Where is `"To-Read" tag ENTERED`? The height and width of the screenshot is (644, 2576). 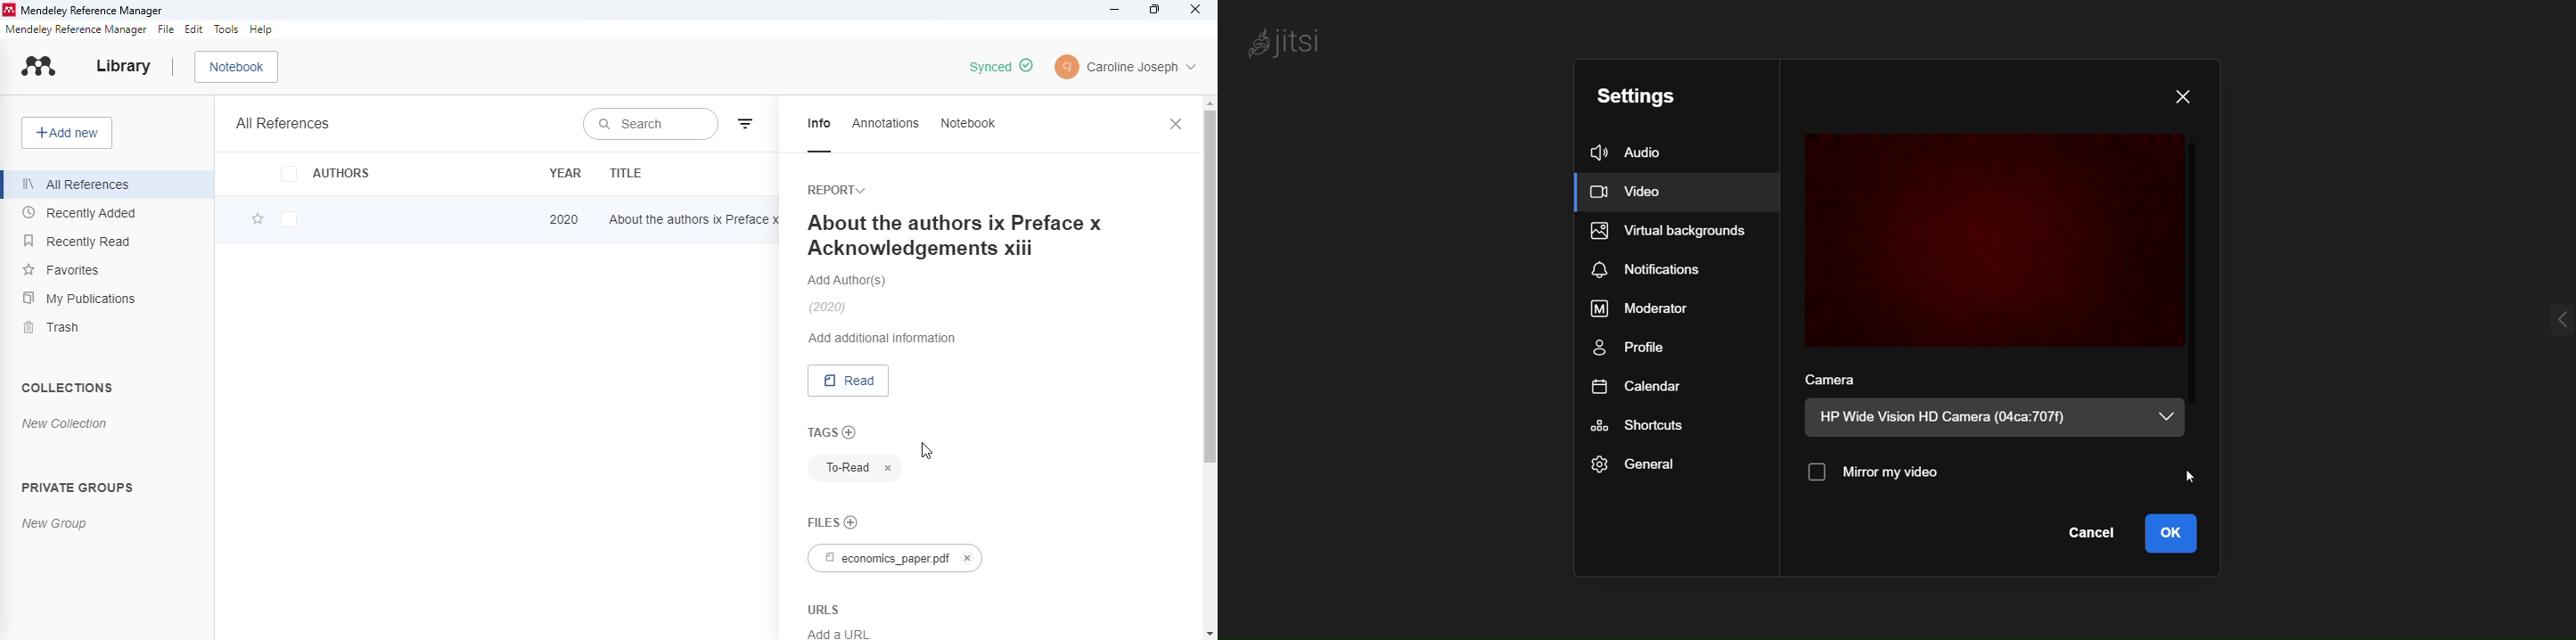 "To-Read" tag ENTERED is located at coordinates (842, 468).